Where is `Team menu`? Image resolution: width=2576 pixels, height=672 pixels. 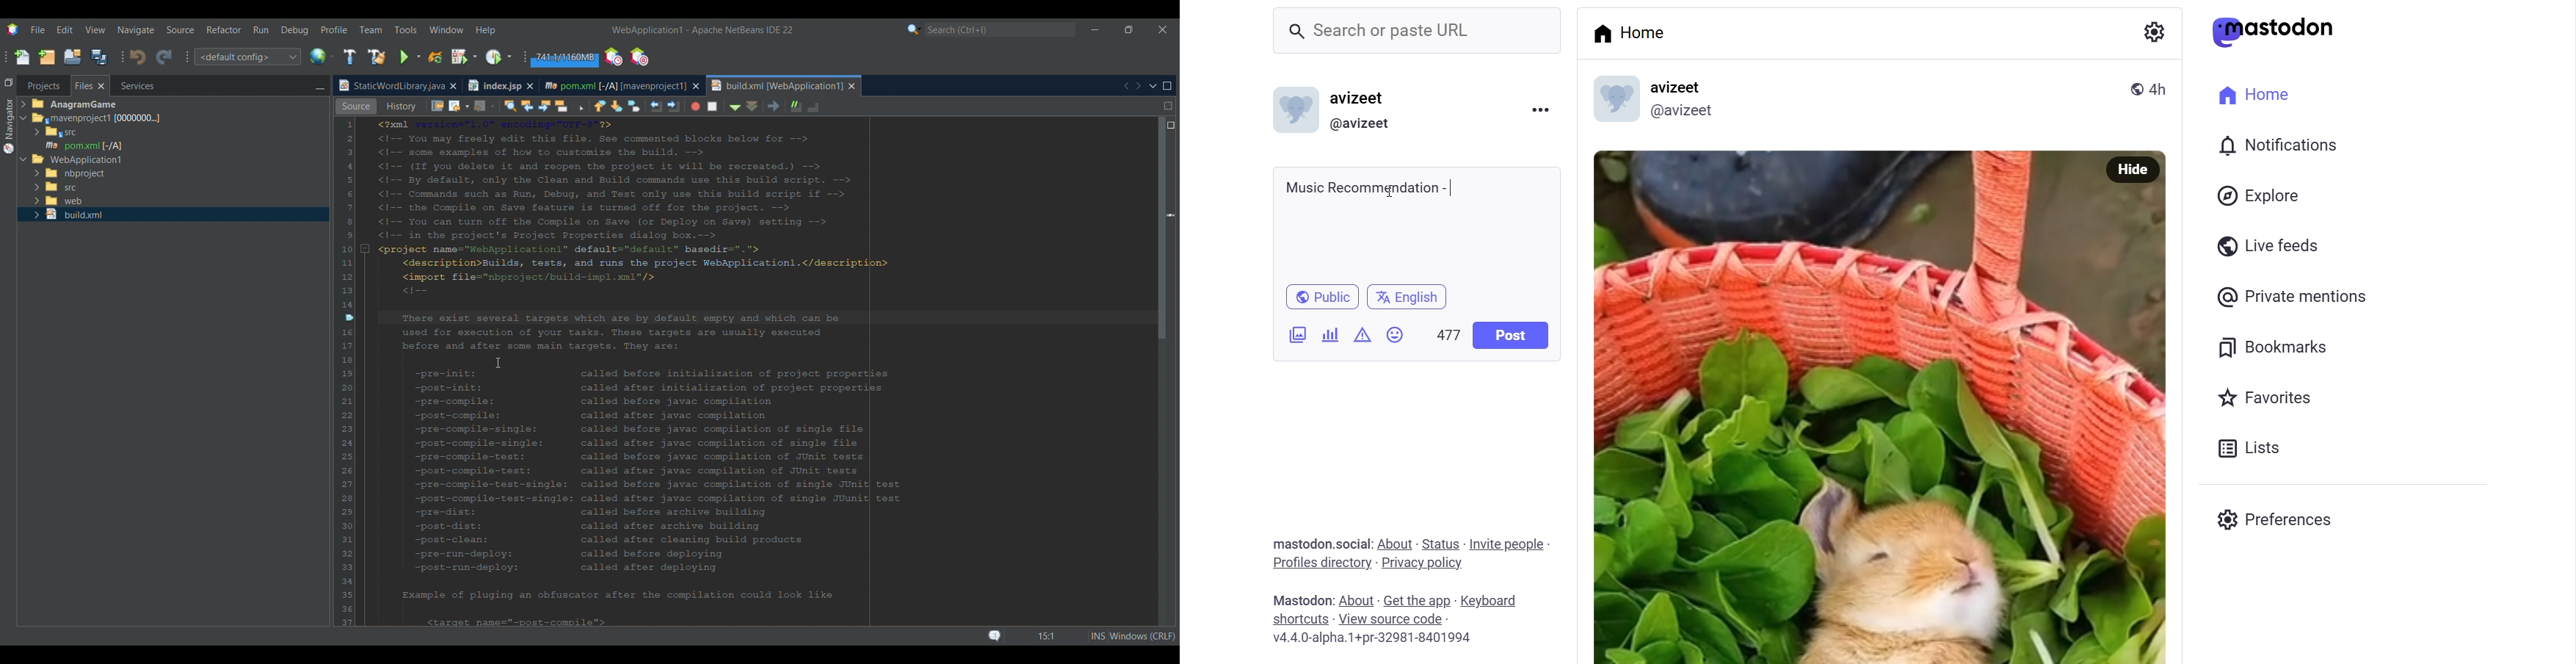 Team menu is located at coordinates (371, 30).